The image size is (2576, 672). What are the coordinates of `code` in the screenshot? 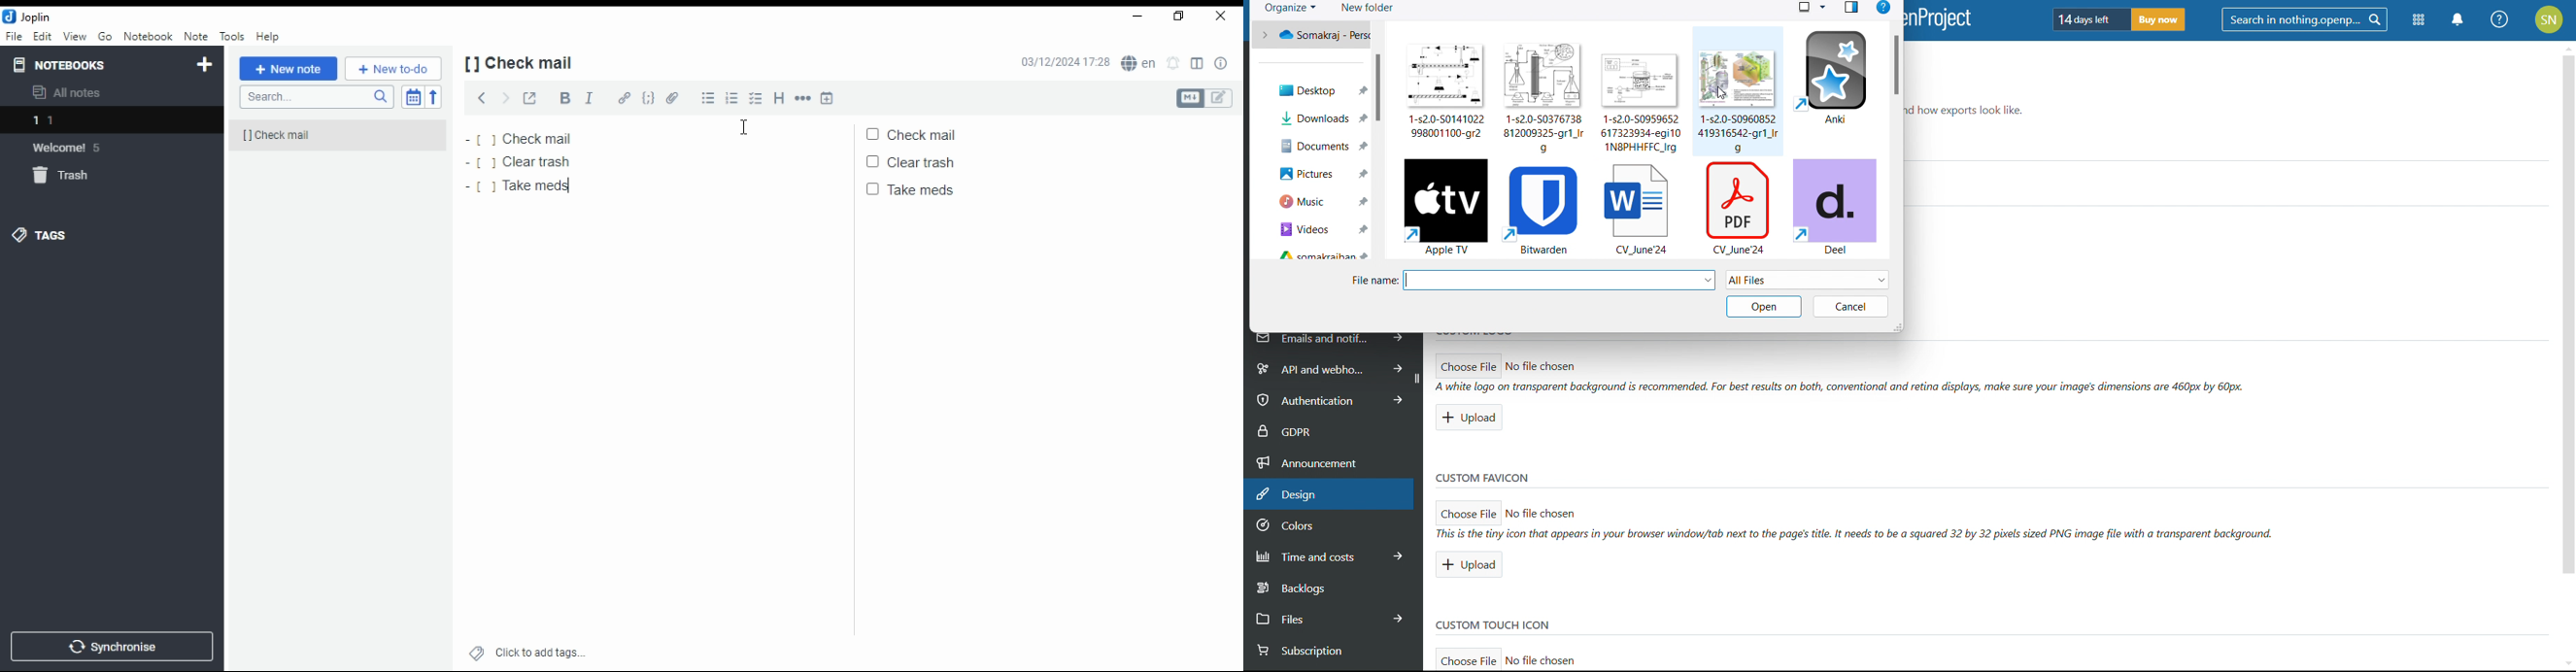 It's located at (649, 99).